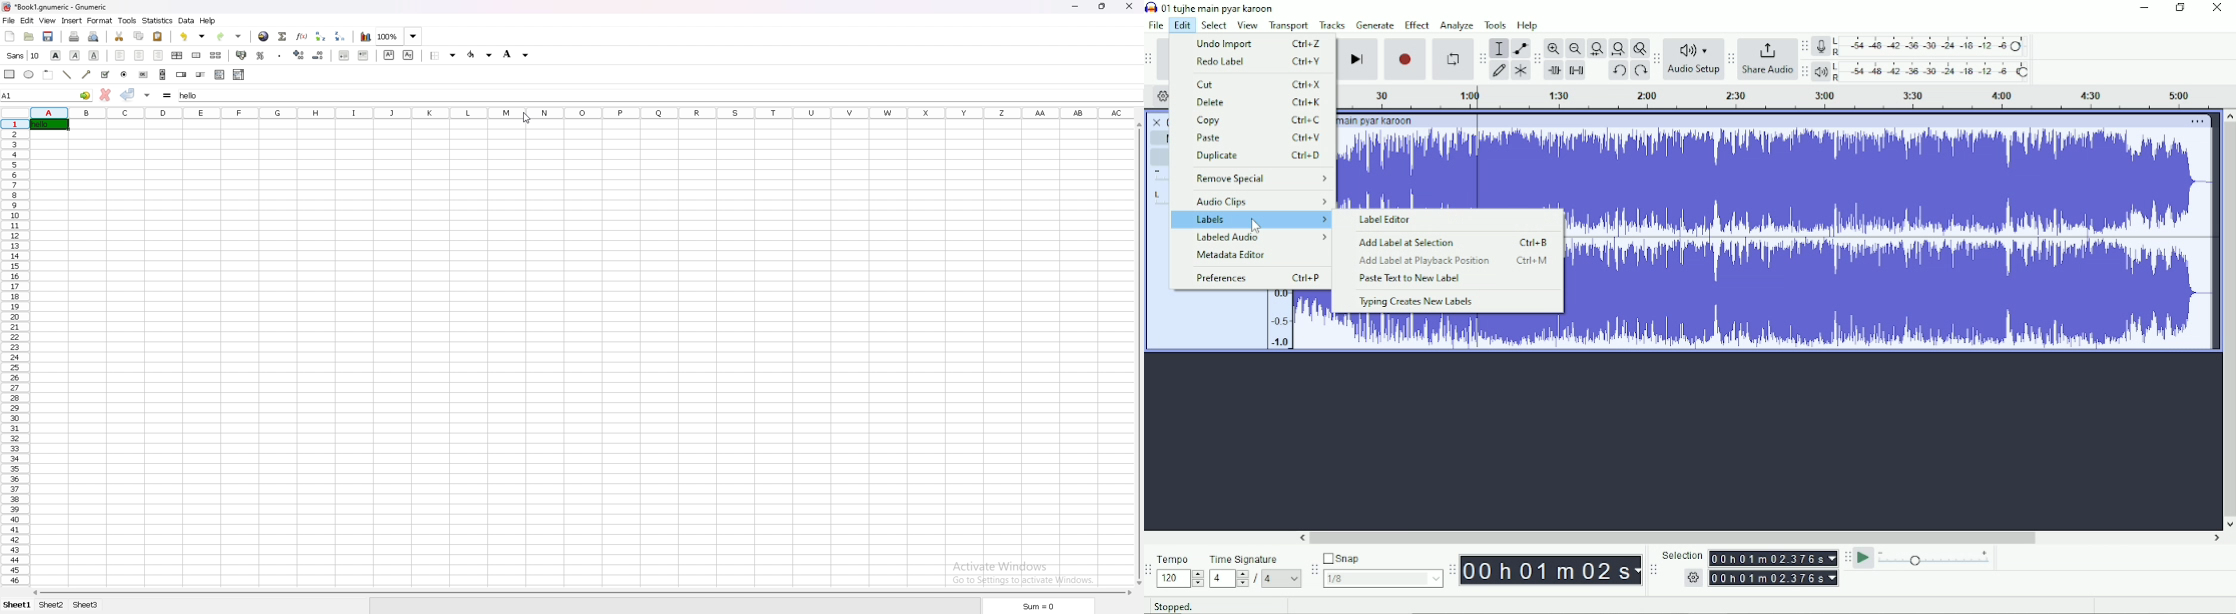 This screenshot has width=2240, height=616. What do you see at coordinates (284, 36) in the screenshot?
I see `summation` at bounding box center [284, 36].